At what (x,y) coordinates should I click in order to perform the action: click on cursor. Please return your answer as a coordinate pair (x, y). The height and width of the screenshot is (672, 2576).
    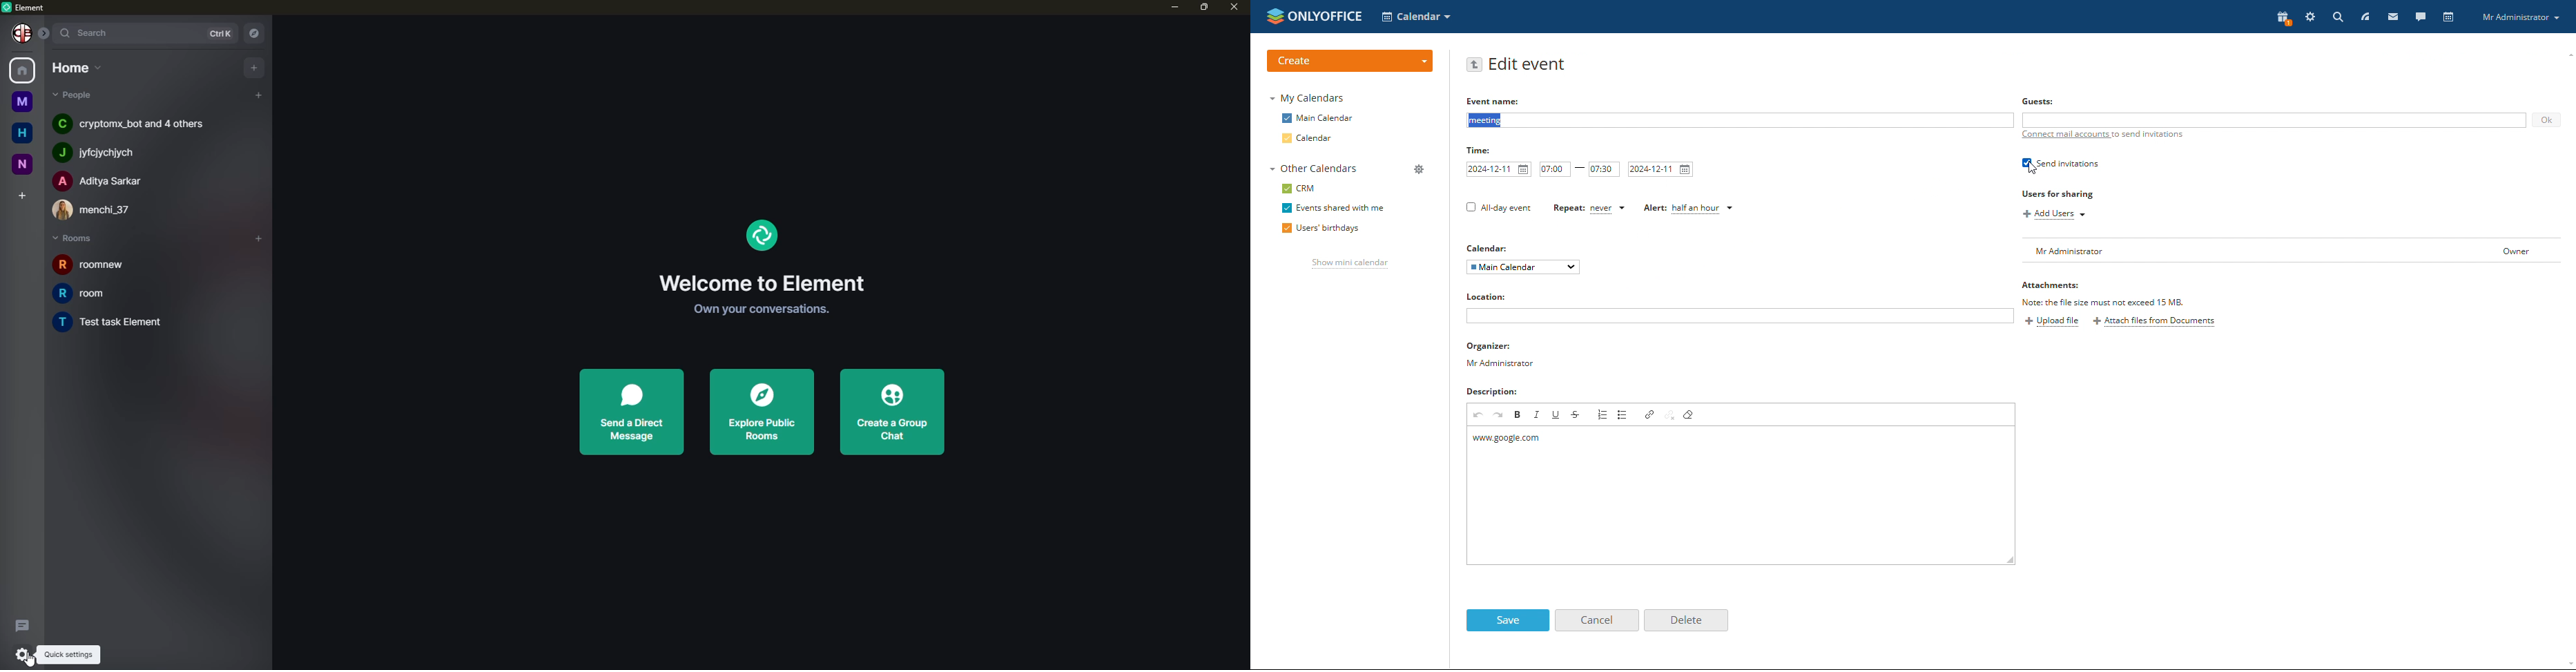
    Looking at the image, I should click on (29, 660).